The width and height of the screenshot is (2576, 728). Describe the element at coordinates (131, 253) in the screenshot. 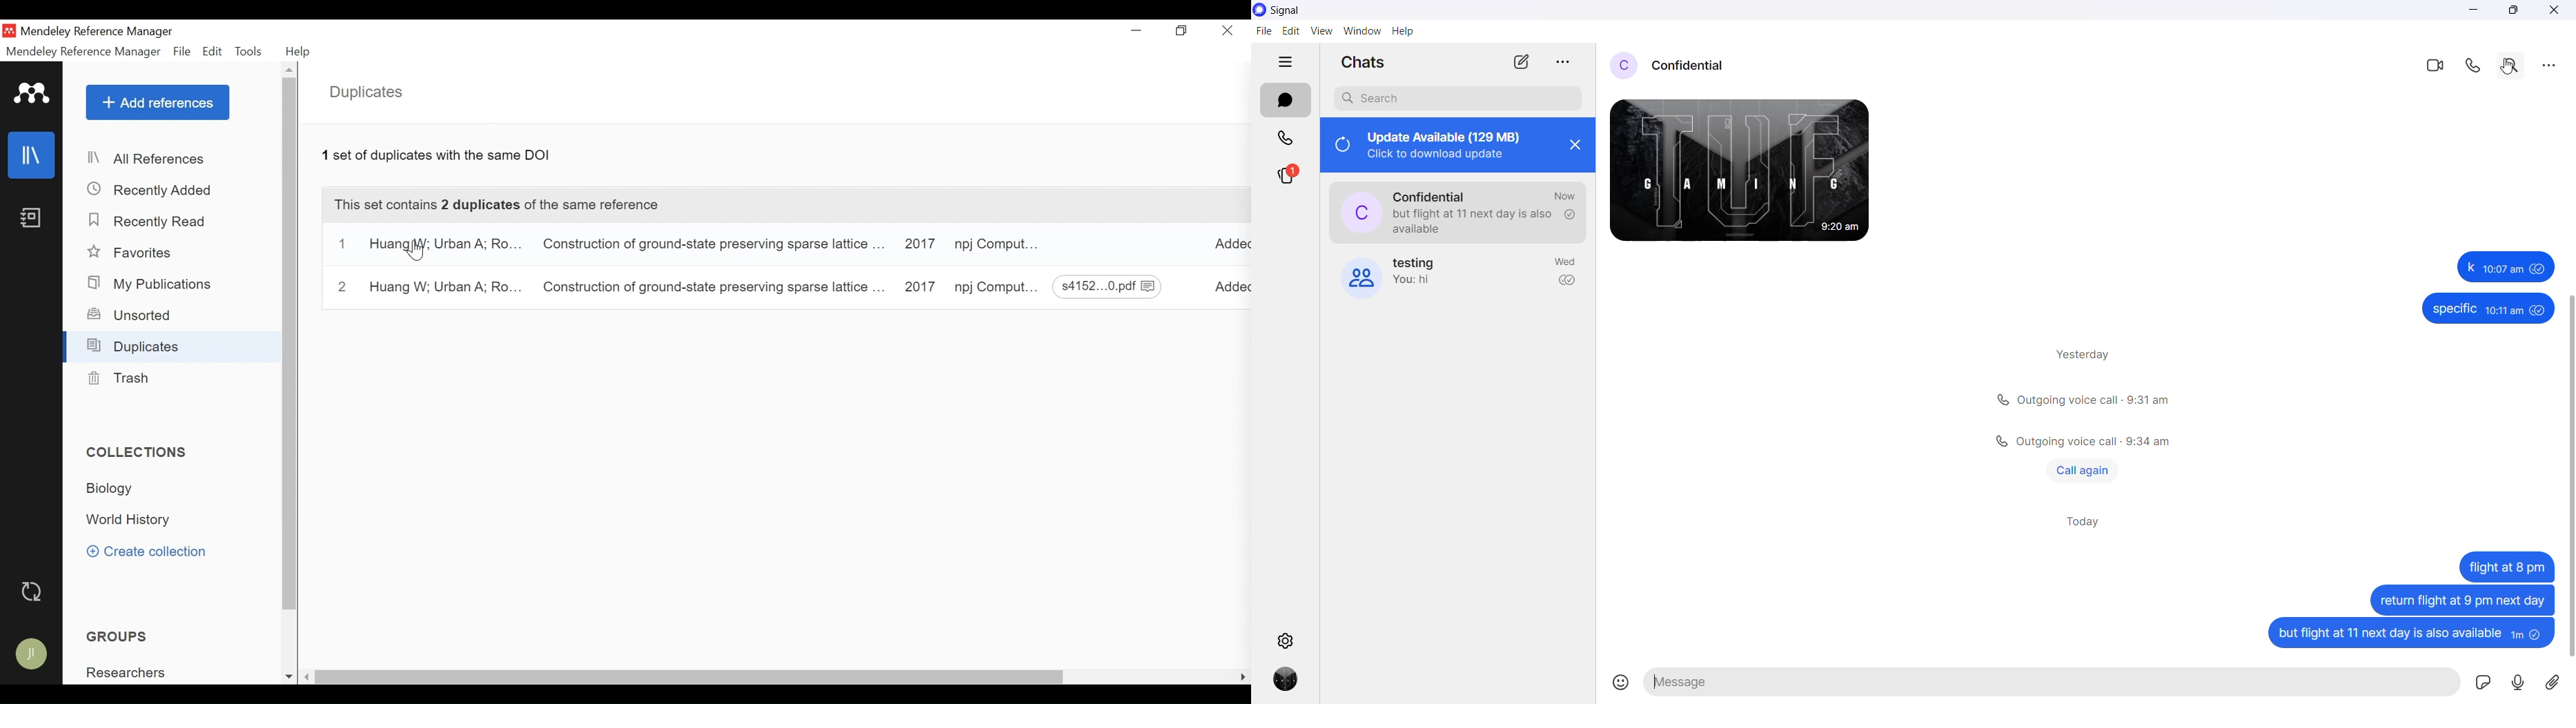

I see `Favorites` at that location.